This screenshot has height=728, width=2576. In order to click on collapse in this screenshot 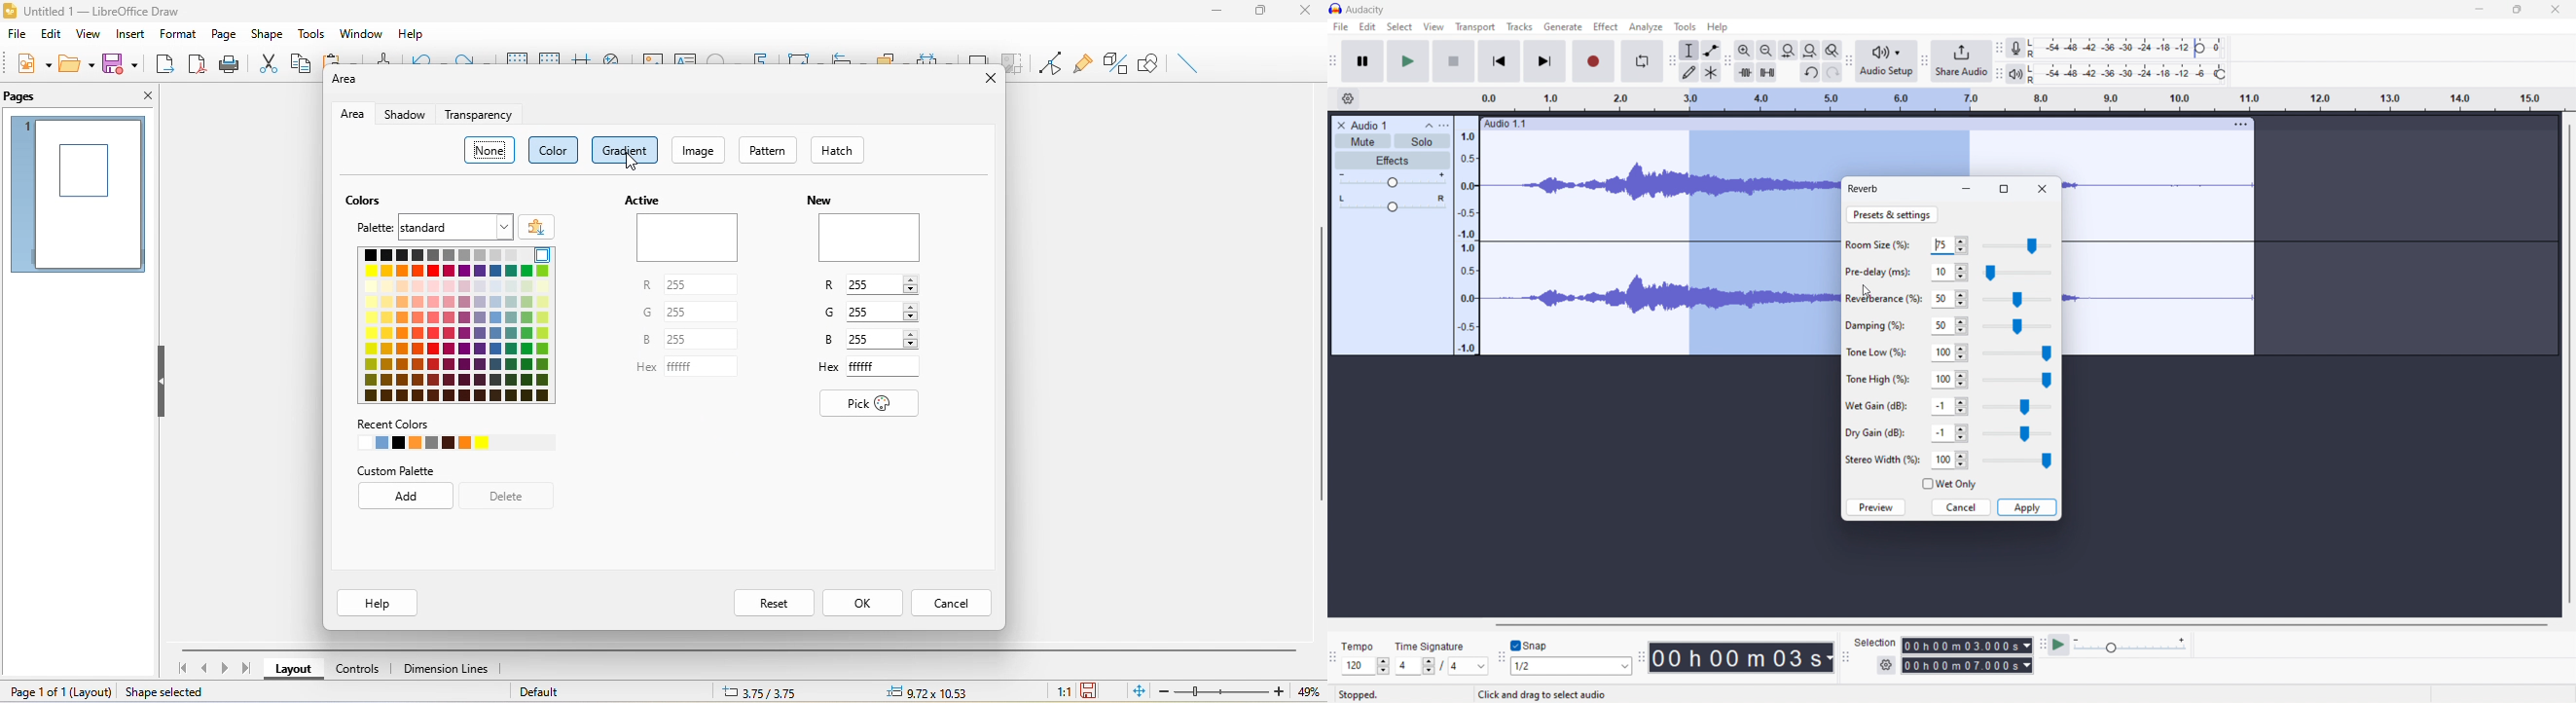, I will do `click(1428, 124)`.